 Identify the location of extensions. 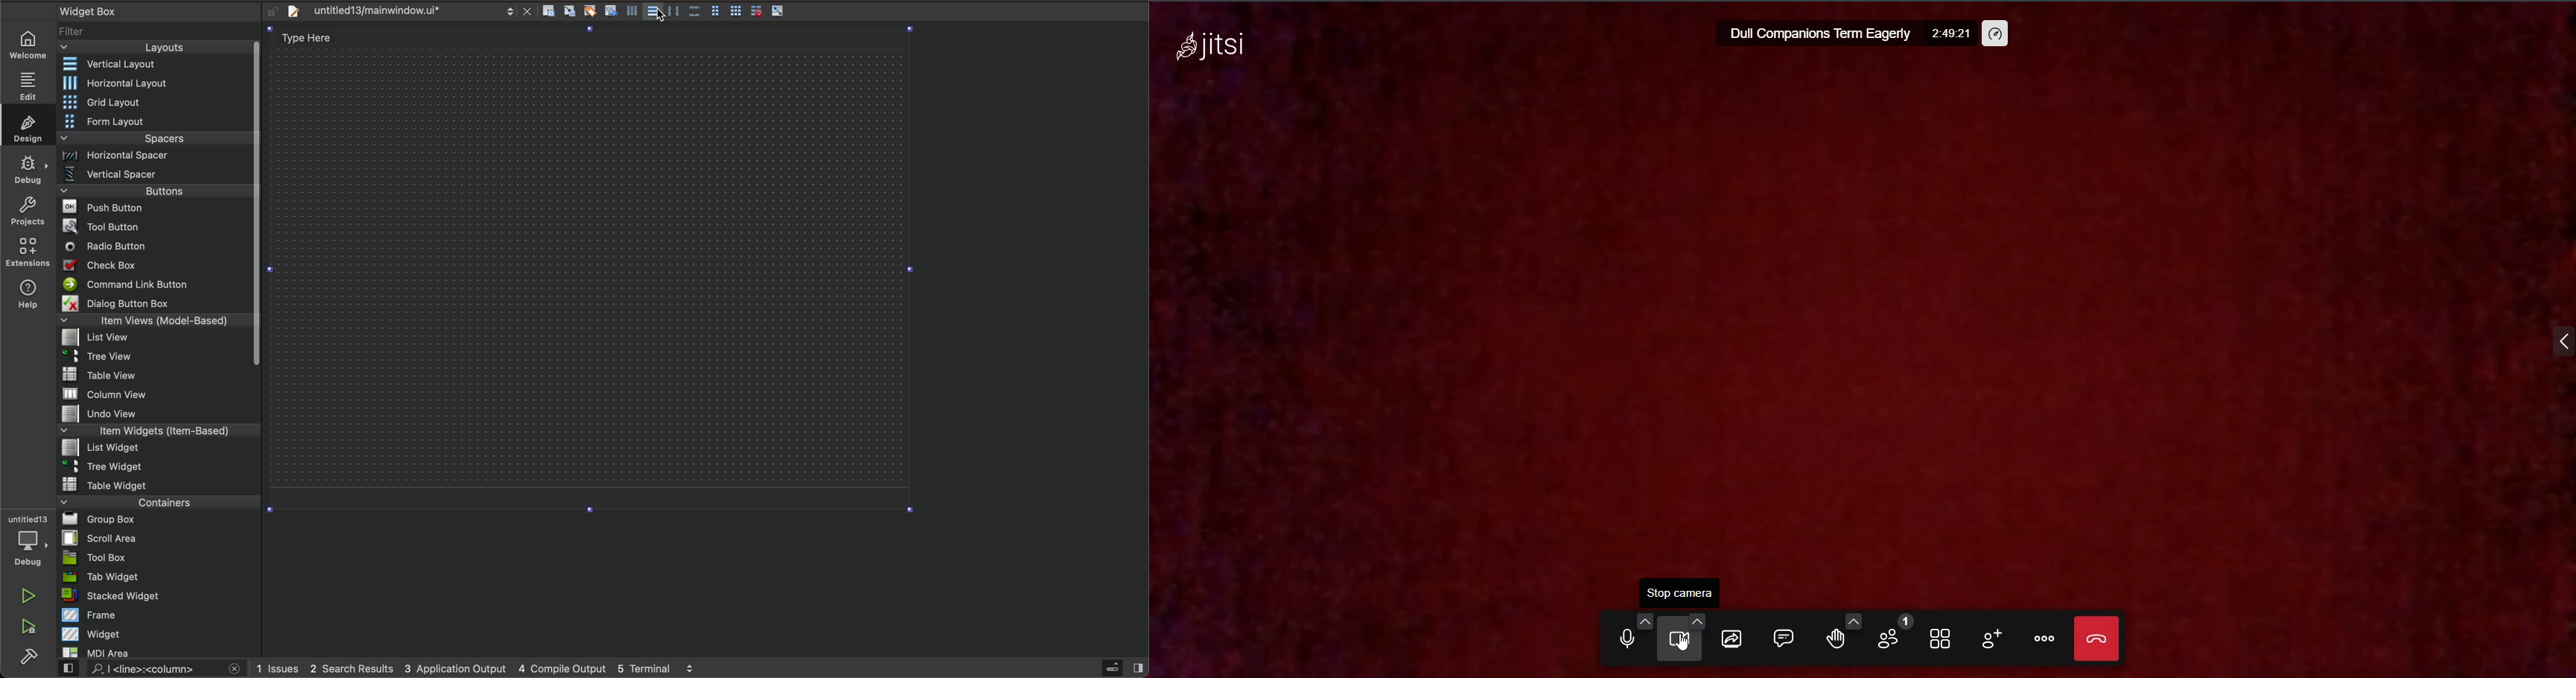
(29, 252).